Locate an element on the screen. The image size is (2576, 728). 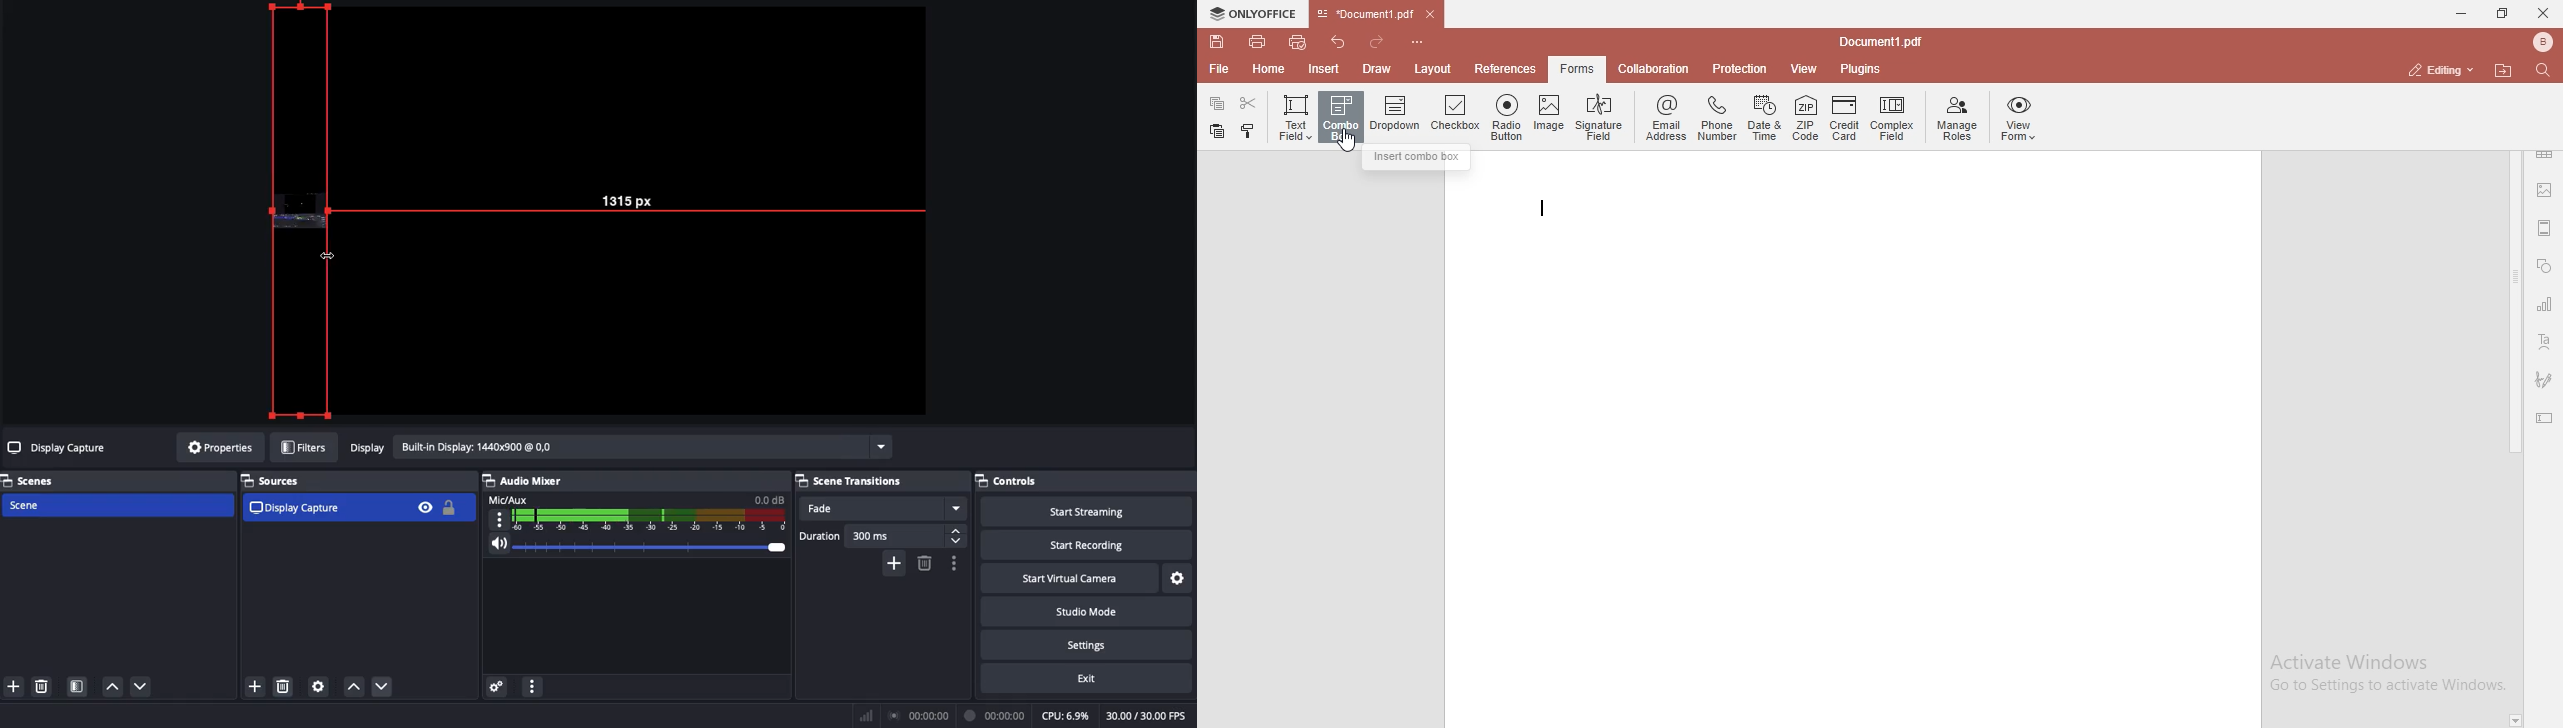
Studio mode is located at coordinates (1085, 610).